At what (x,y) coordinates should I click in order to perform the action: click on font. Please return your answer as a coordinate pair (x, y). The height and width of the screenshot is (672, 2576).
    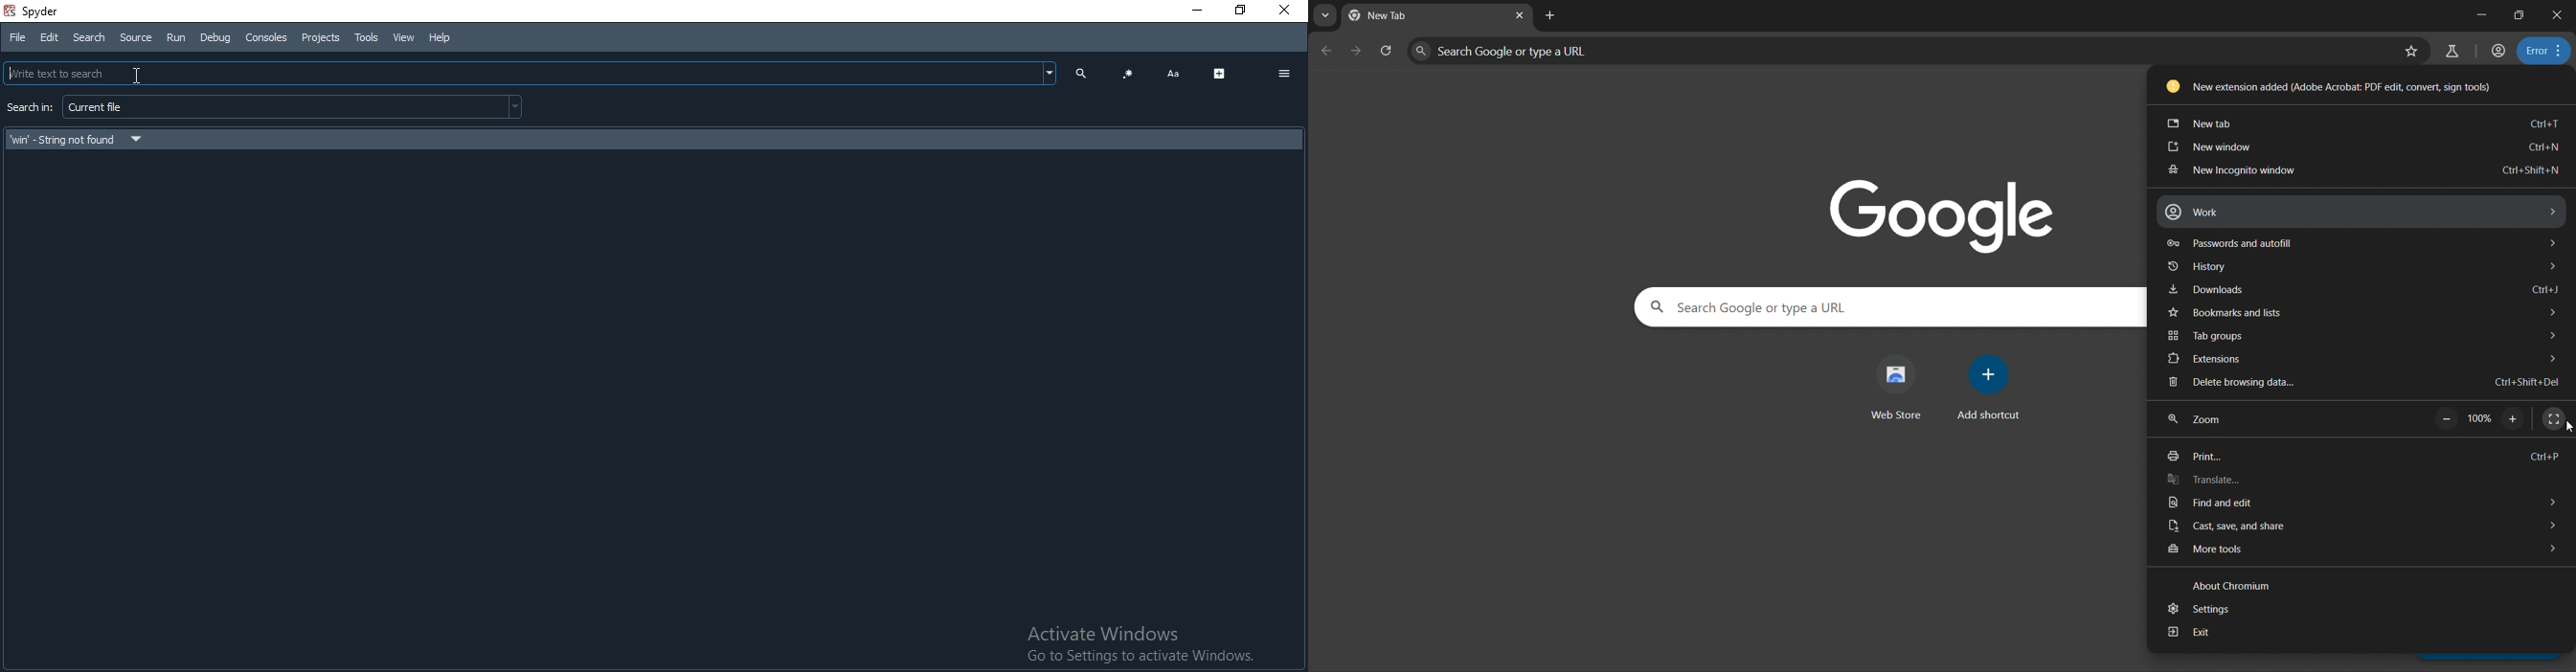
    Looking at the image, I should click on (1172, 74).